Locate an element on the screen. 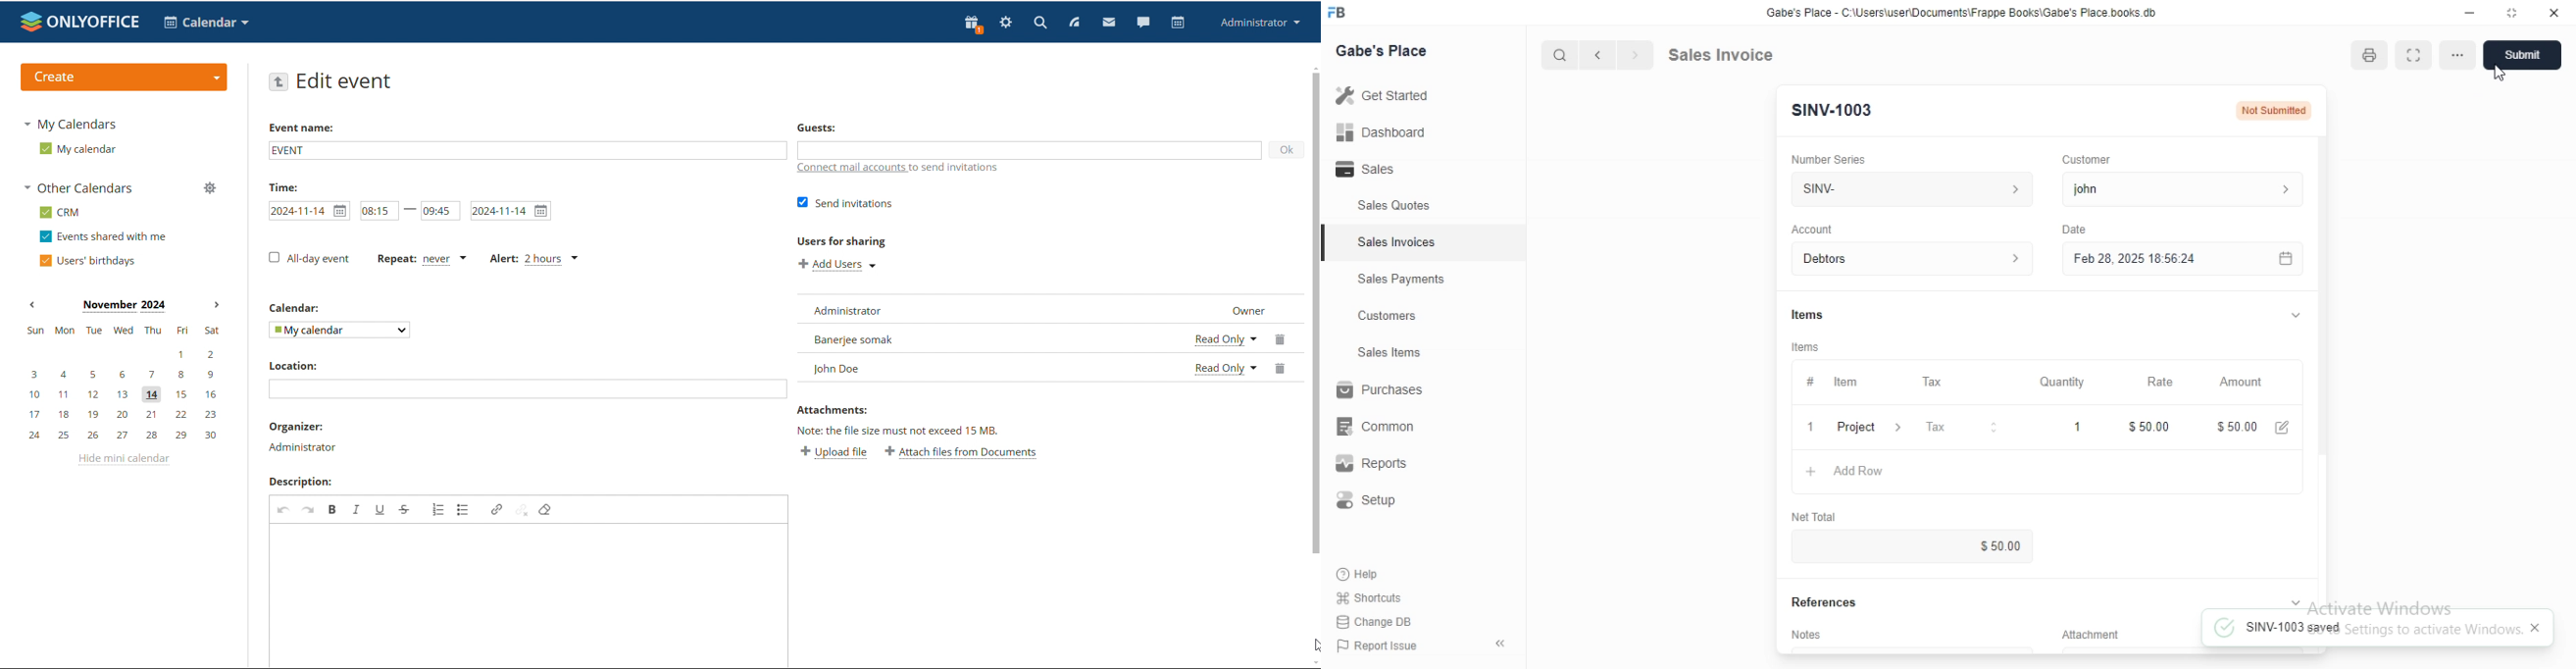 Image resolution: width=2576 pixels, height=672 pixels. + Add Row is located at coordinates (1856, 473).